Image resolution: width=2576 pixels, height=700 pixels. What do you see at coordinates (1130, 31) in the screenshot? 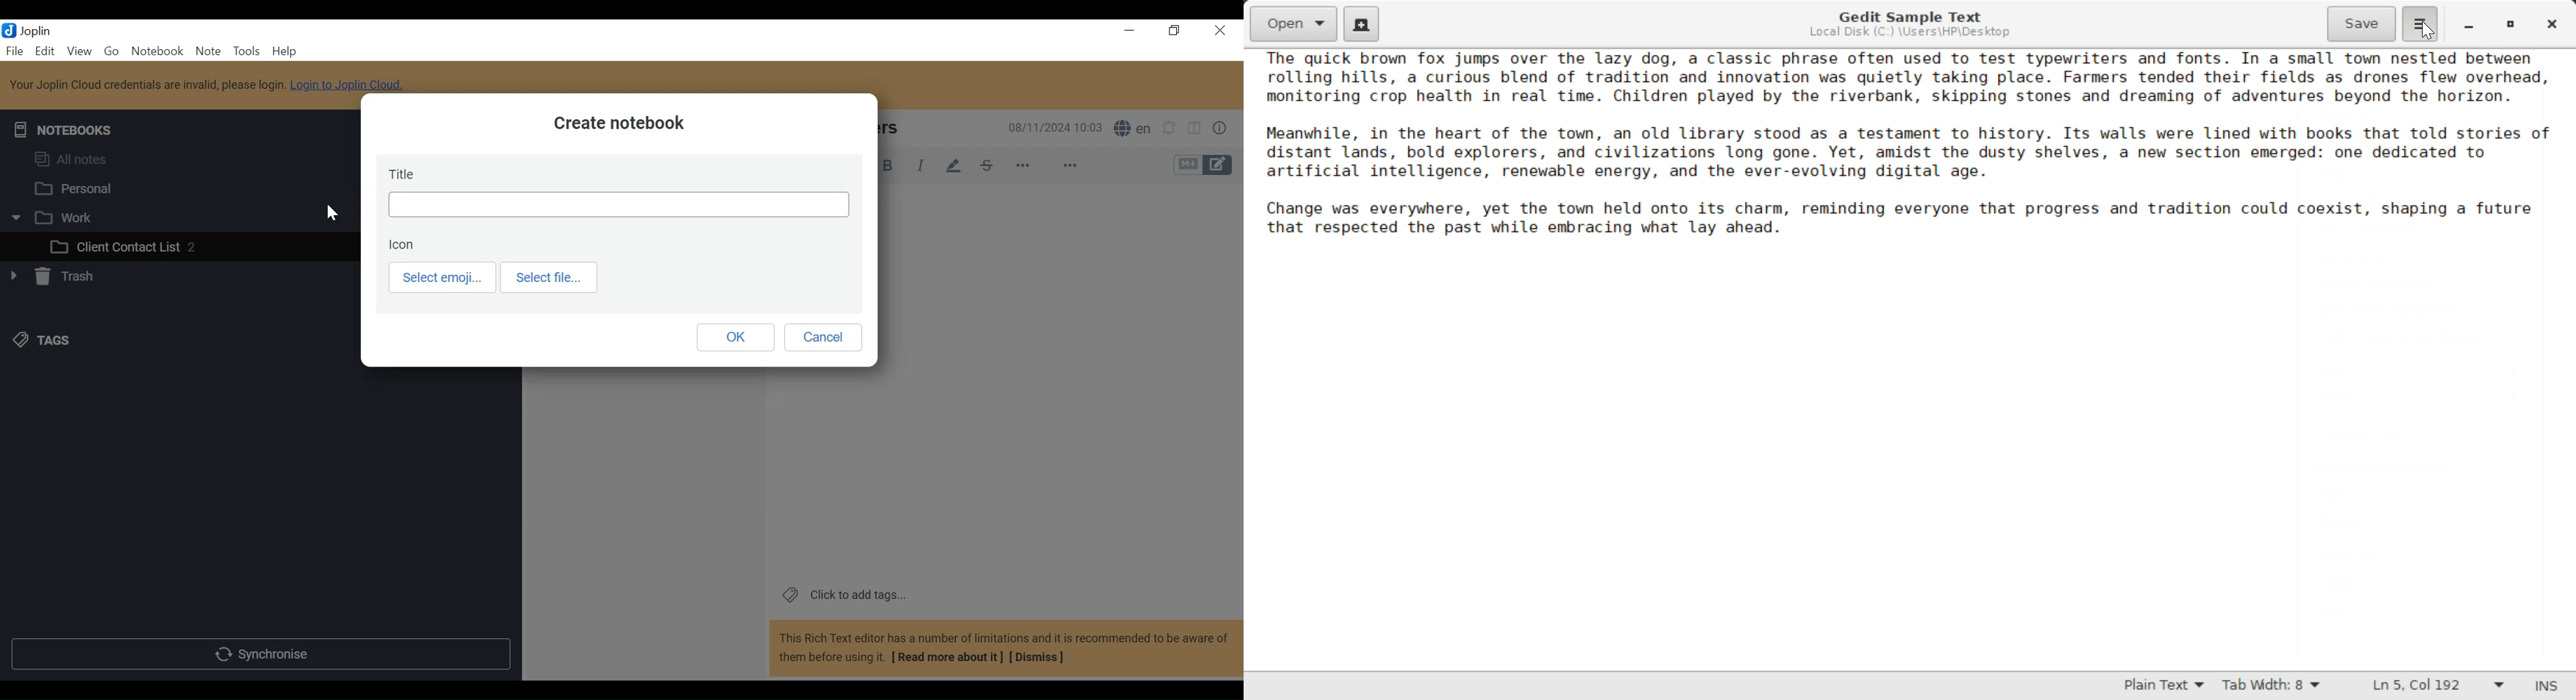
I see `minimize` at bounding box center [1130, 31].